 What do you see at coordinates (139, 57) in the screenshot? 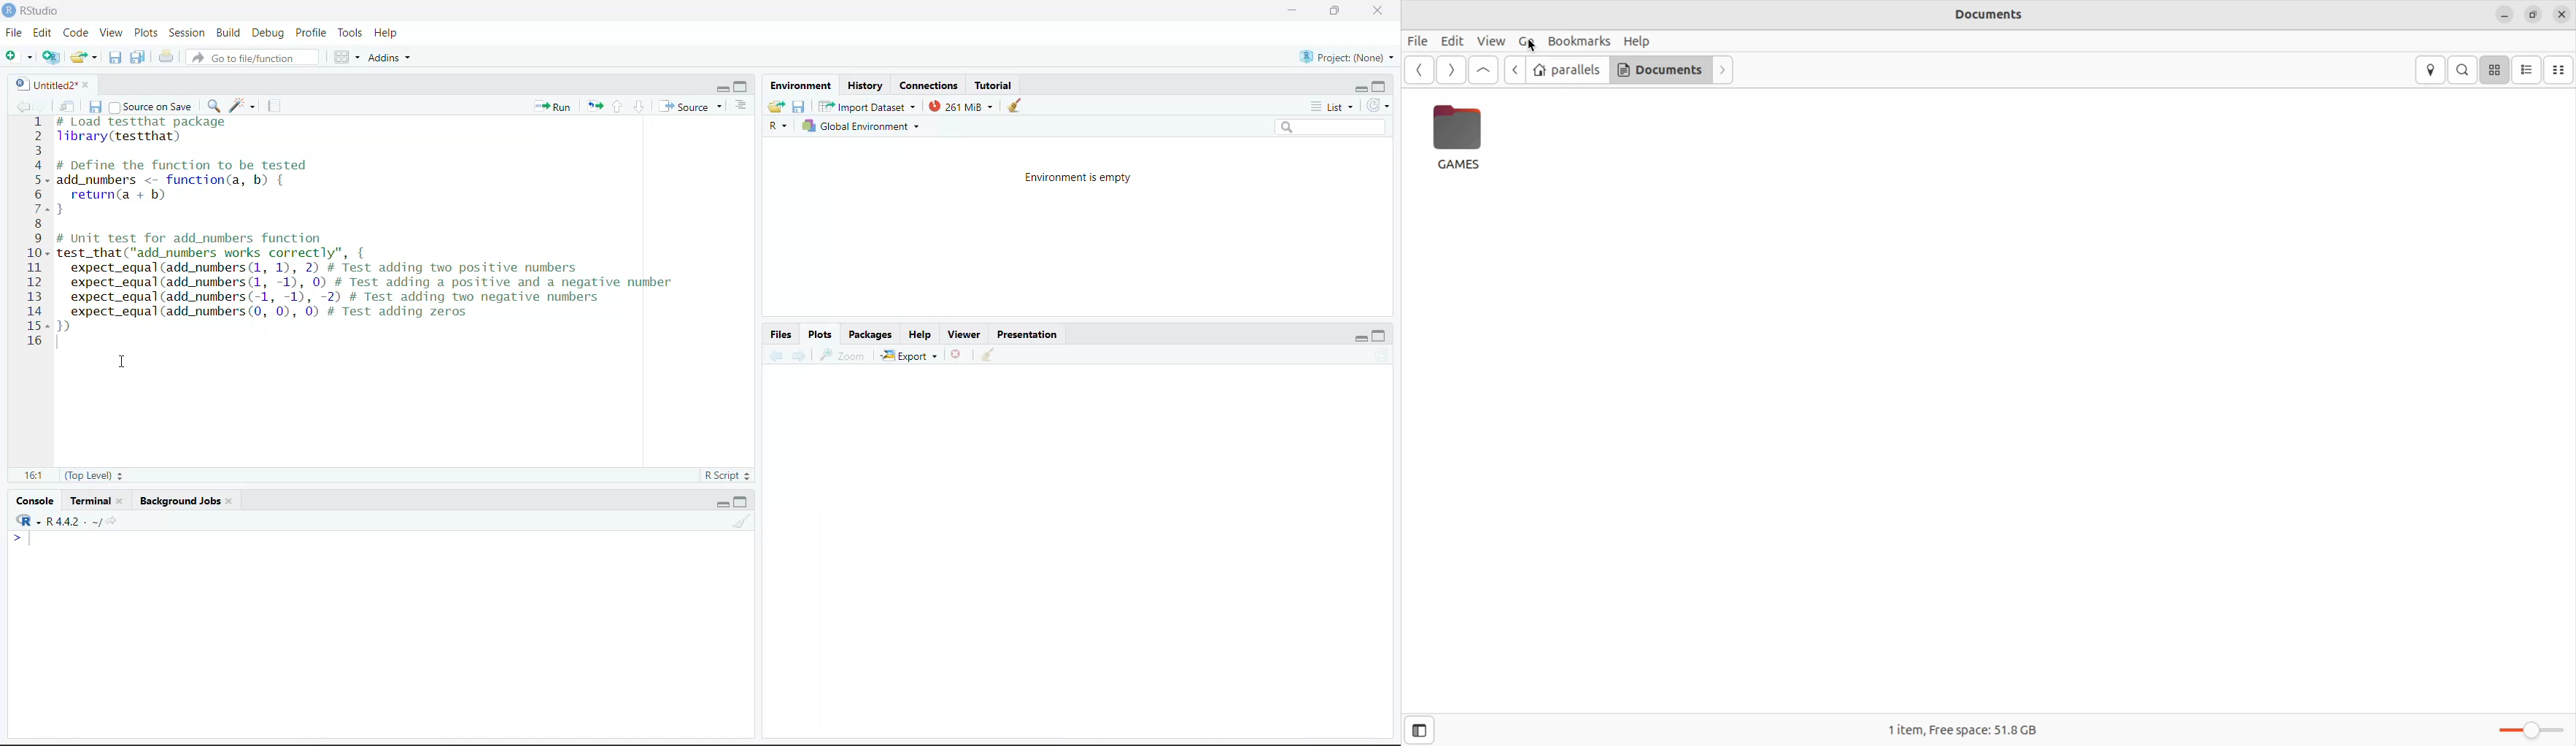
I see `Save all the open documents` at bounding box center [139, 57].